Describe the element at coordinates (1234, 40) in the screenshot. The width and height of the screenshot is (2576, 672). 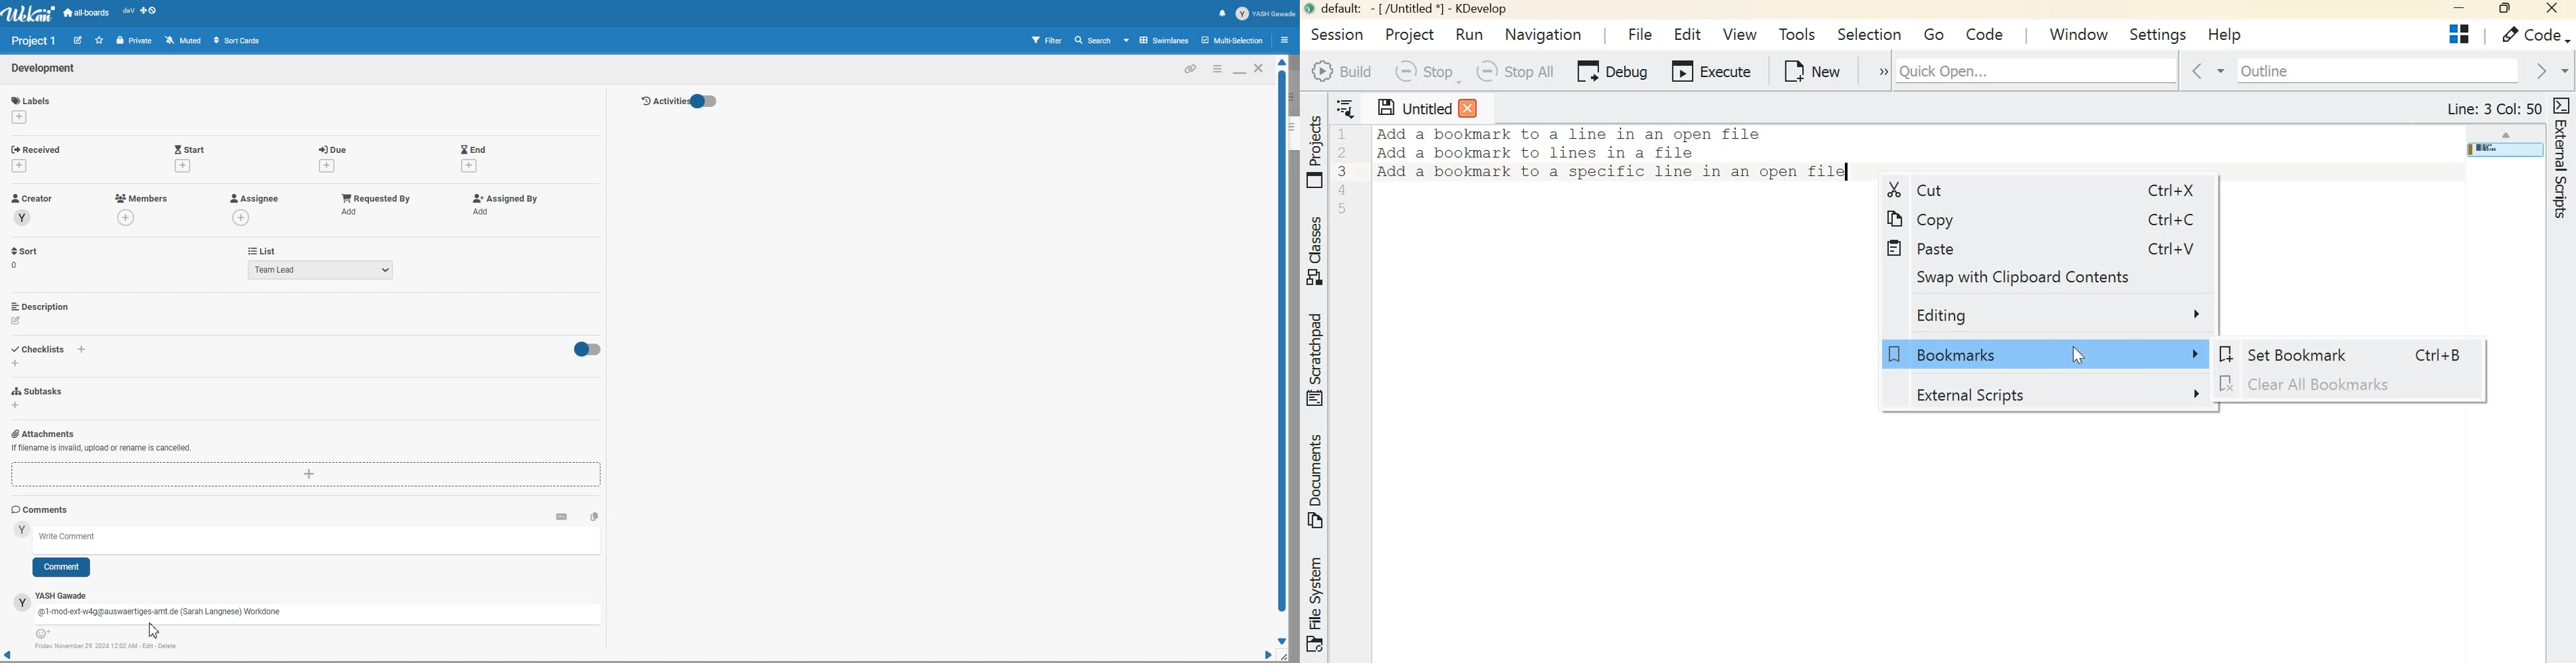
I see `Multi section` at that location.